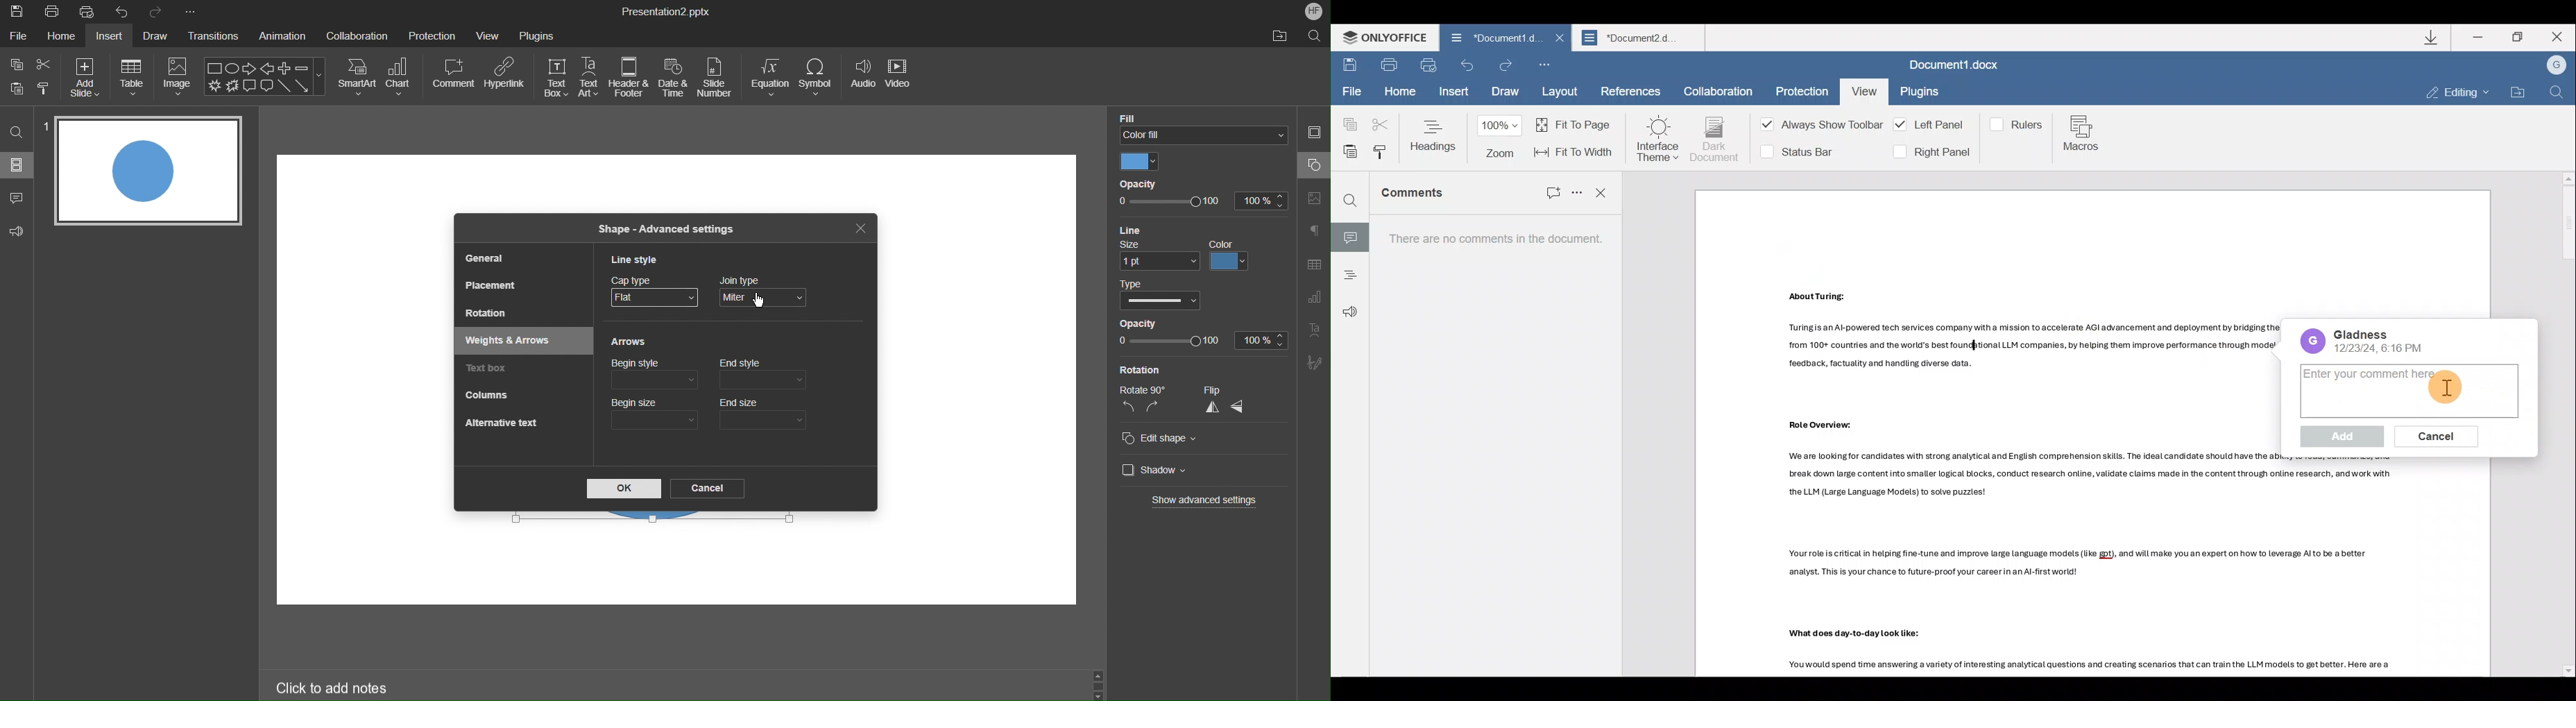  Describe the element at coordinates (17, 87) in the screenshot. I see `` at that location.